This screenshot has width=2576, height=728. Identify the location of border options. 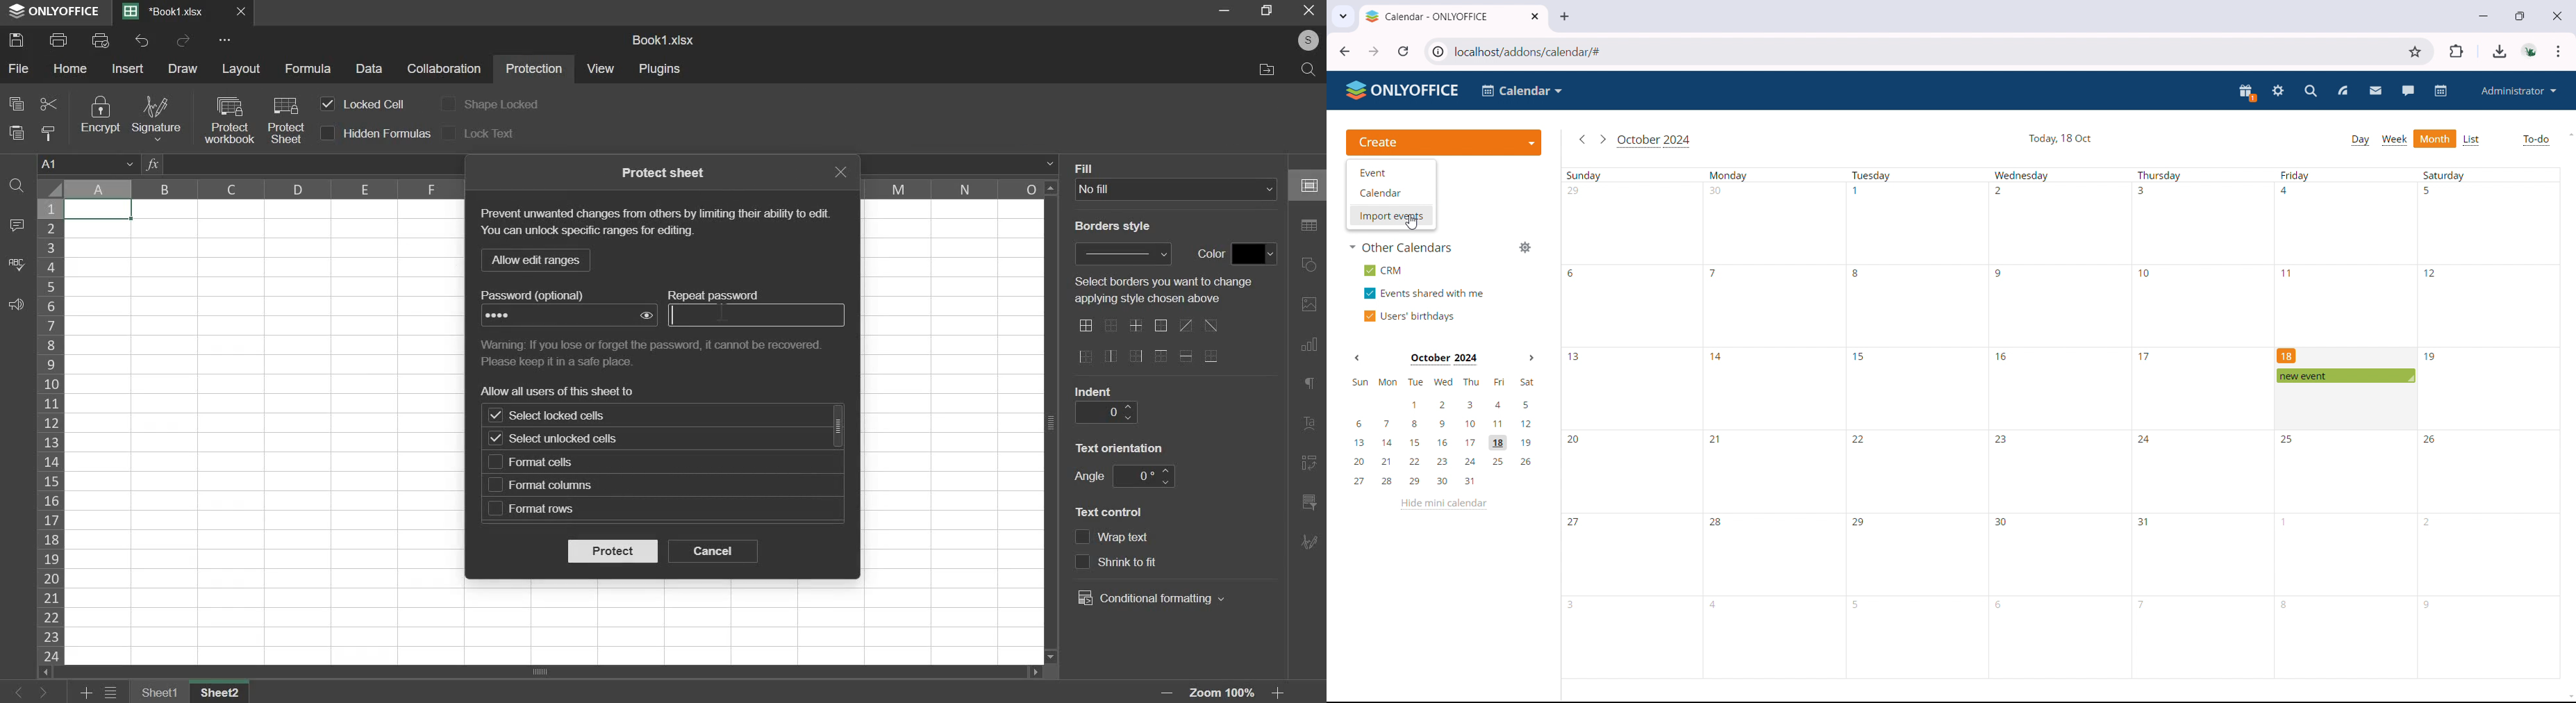
(1112, 327).